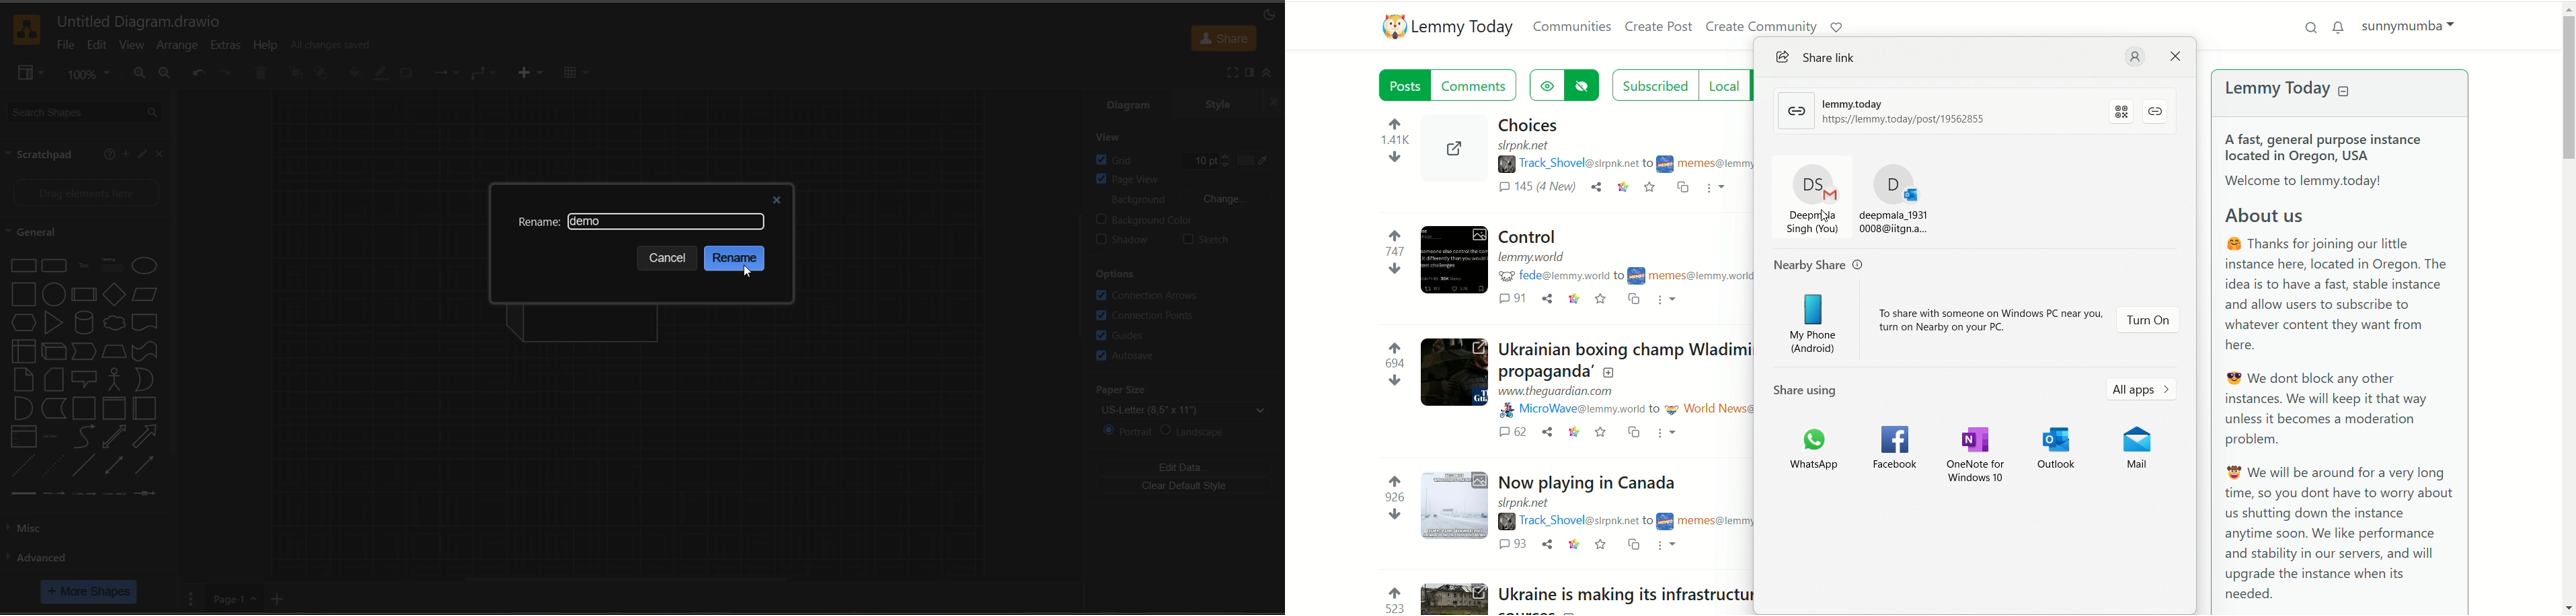 The height and width of the screenshot is (616, 2576). Describe the element at coordinates (1534, 189) in the screenshot. I see `comments` at that location.